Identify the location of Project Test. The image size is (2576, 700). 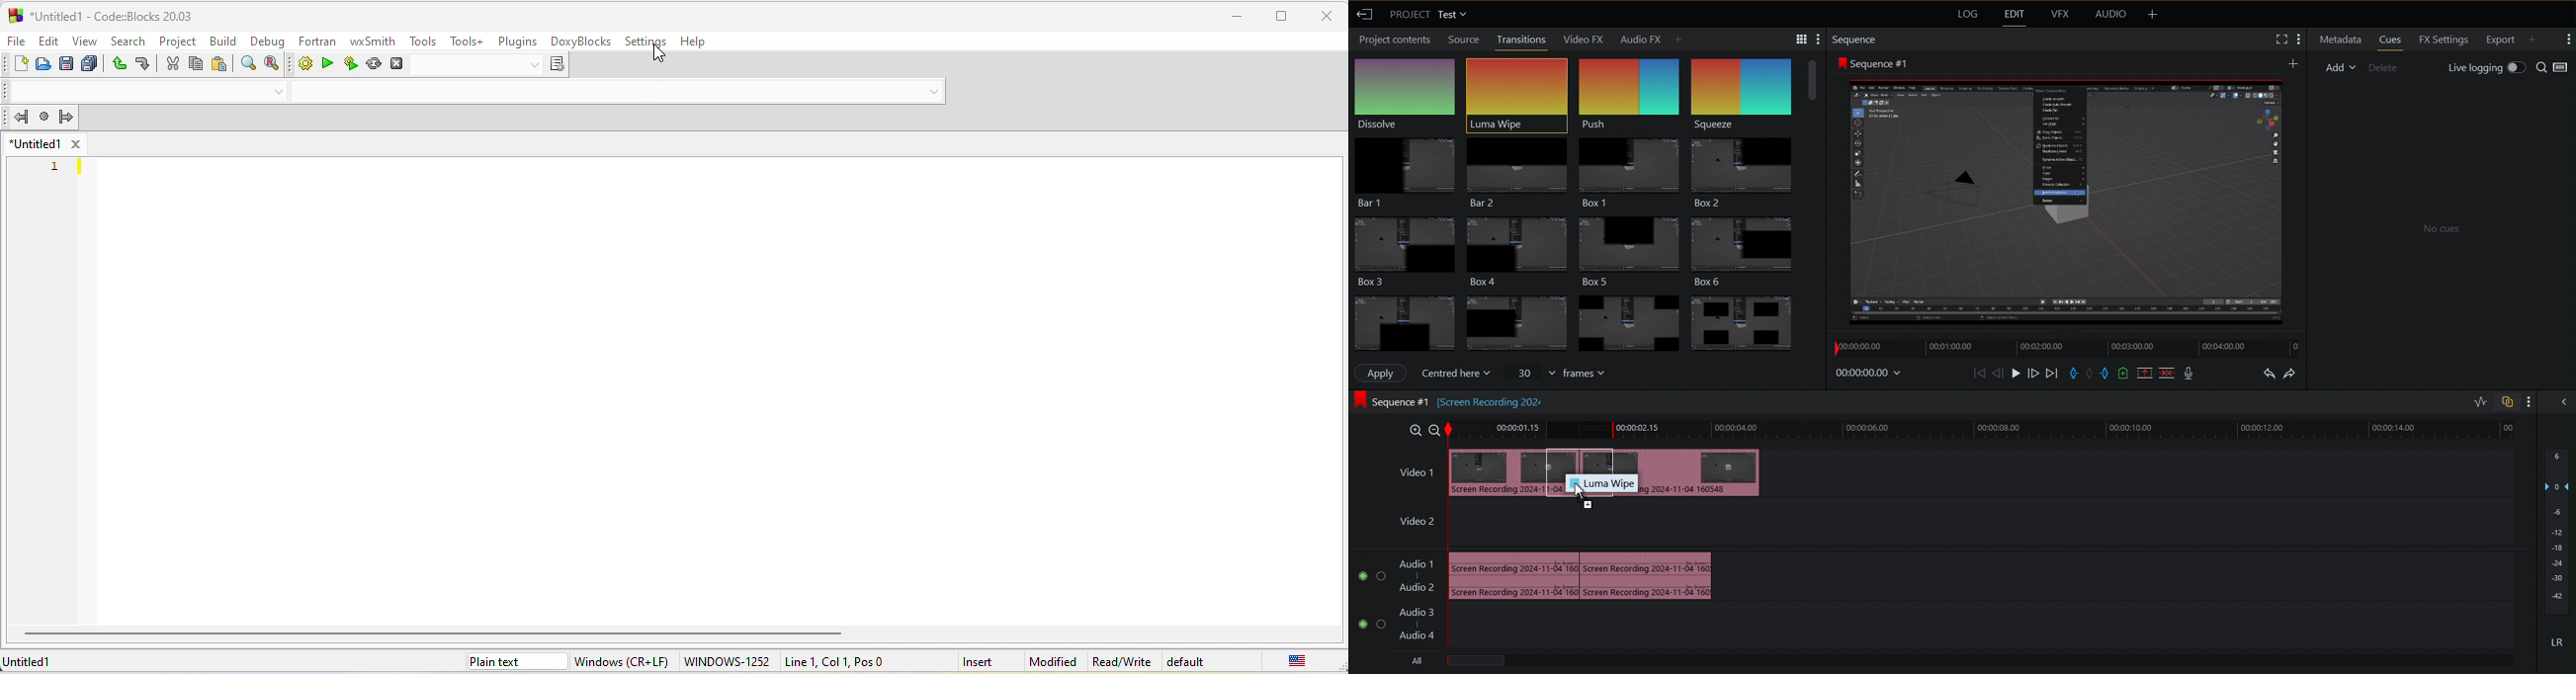
(1430, 15).